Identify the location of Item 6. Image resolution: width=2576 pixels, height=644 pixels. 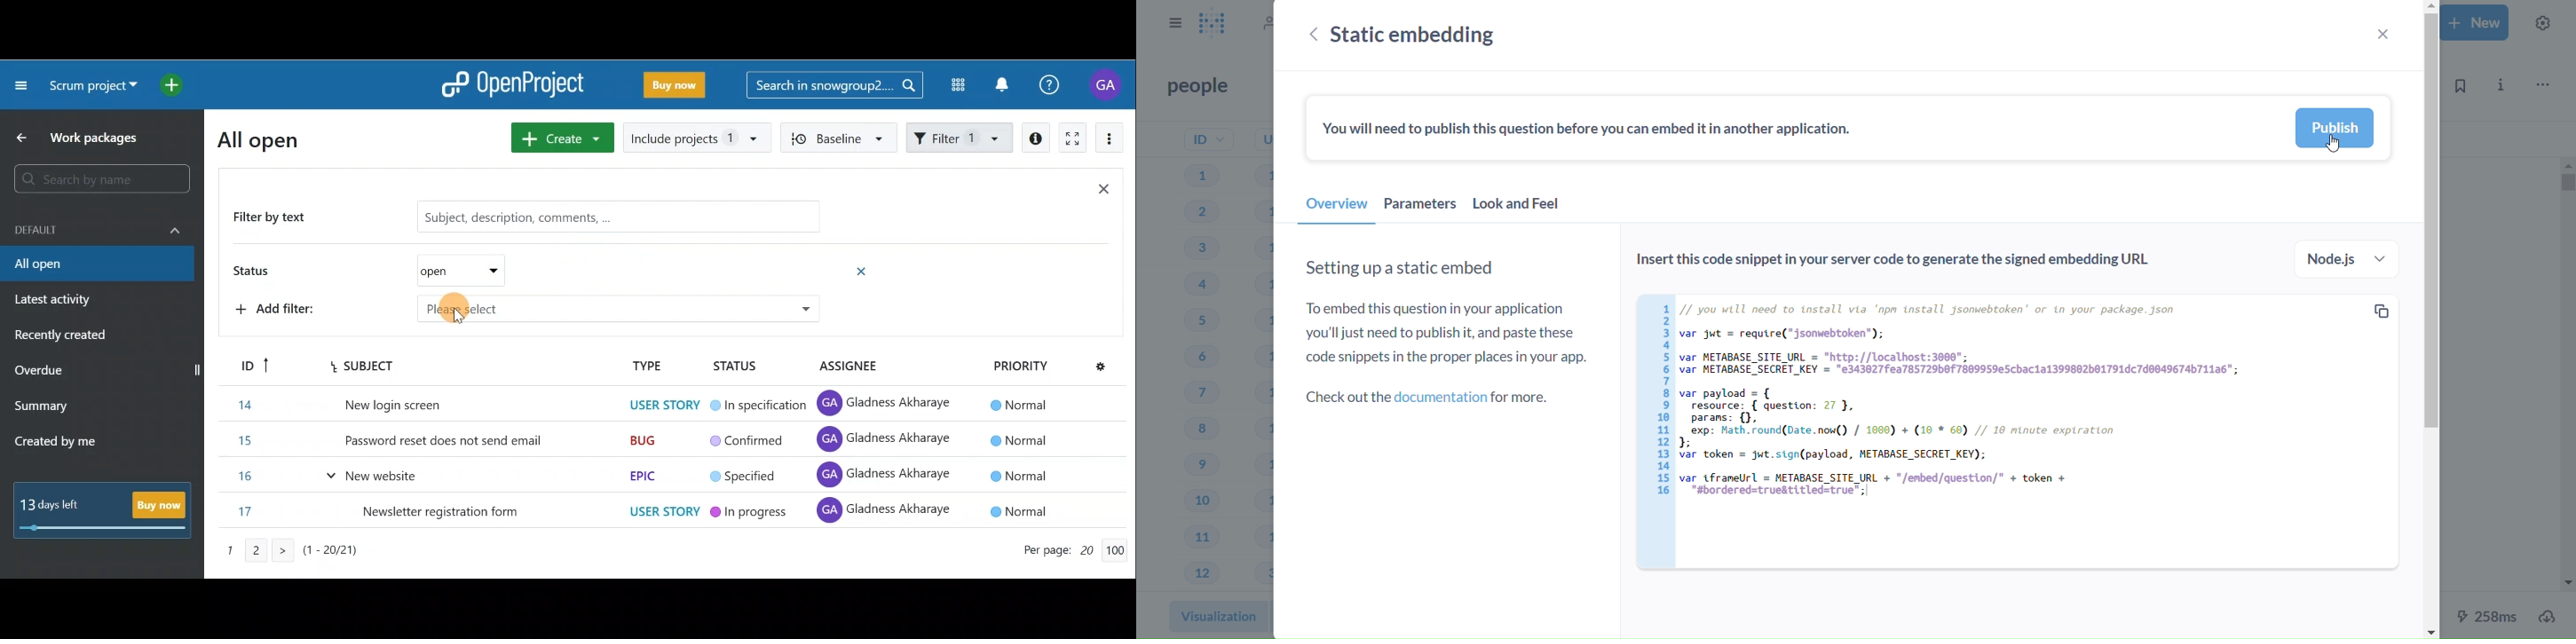
(644, 404).